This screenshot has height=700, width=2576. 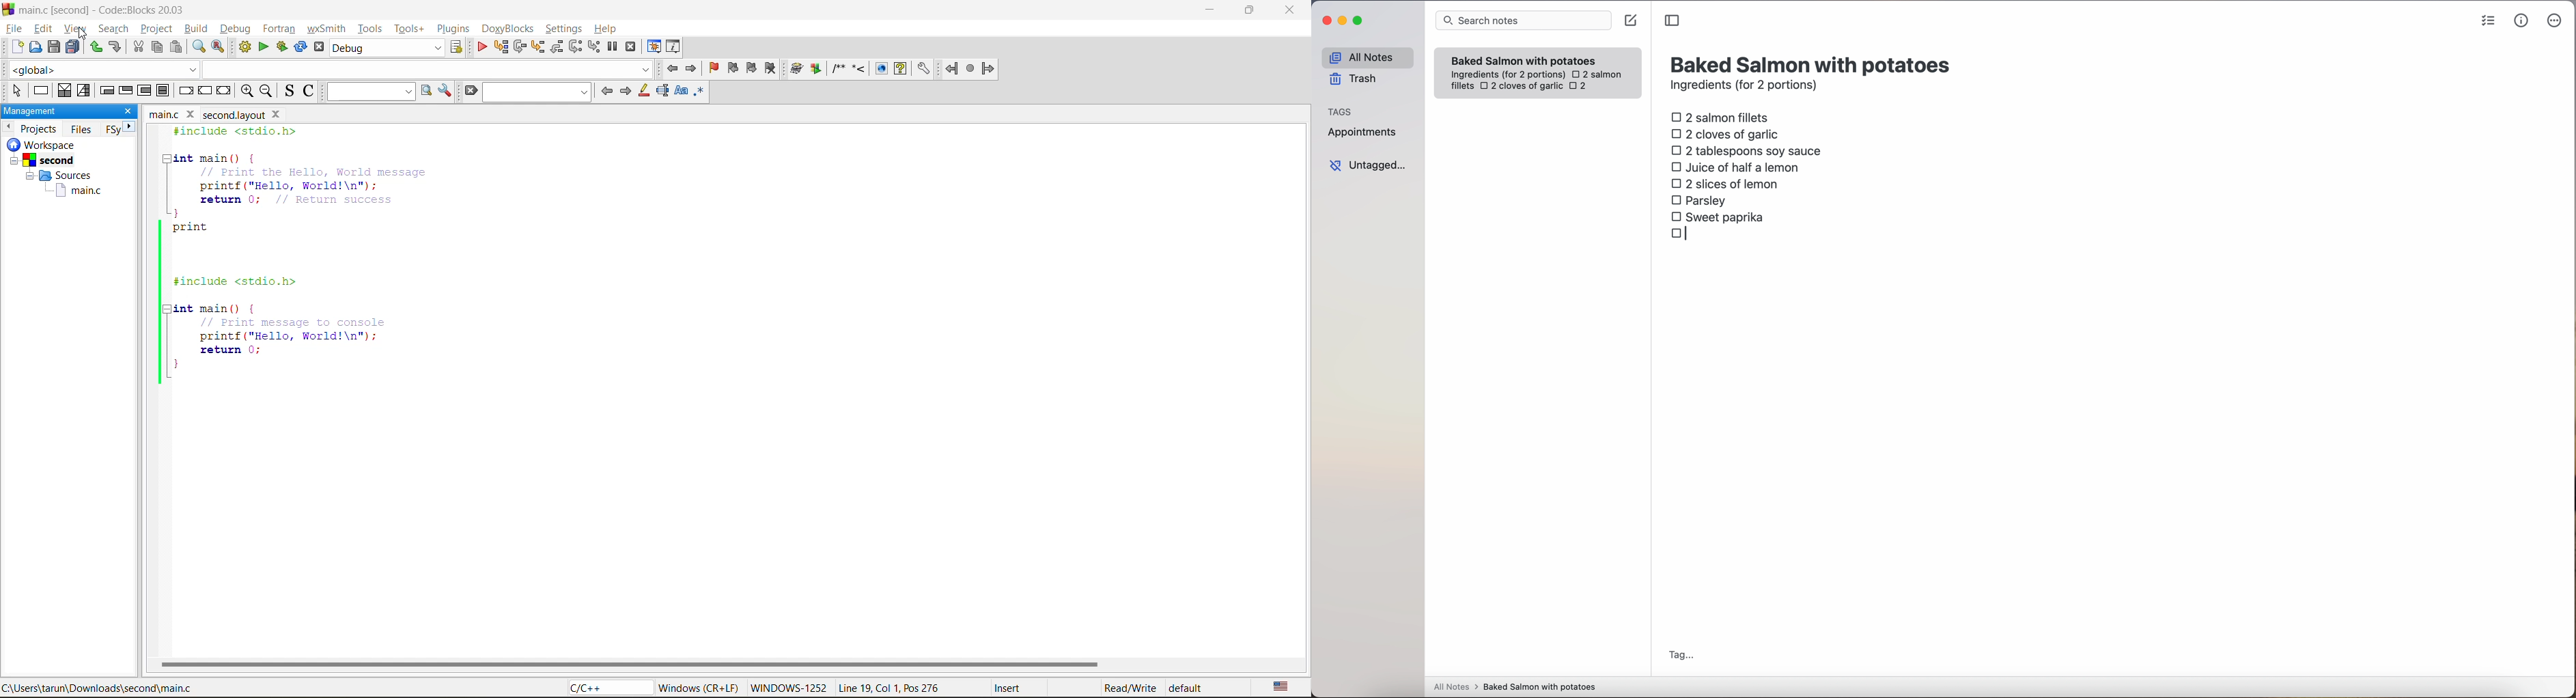 What do you see at coordinates (2488, 21) in the screenshot?
I see `check list` at bounding box center [2488, 21].